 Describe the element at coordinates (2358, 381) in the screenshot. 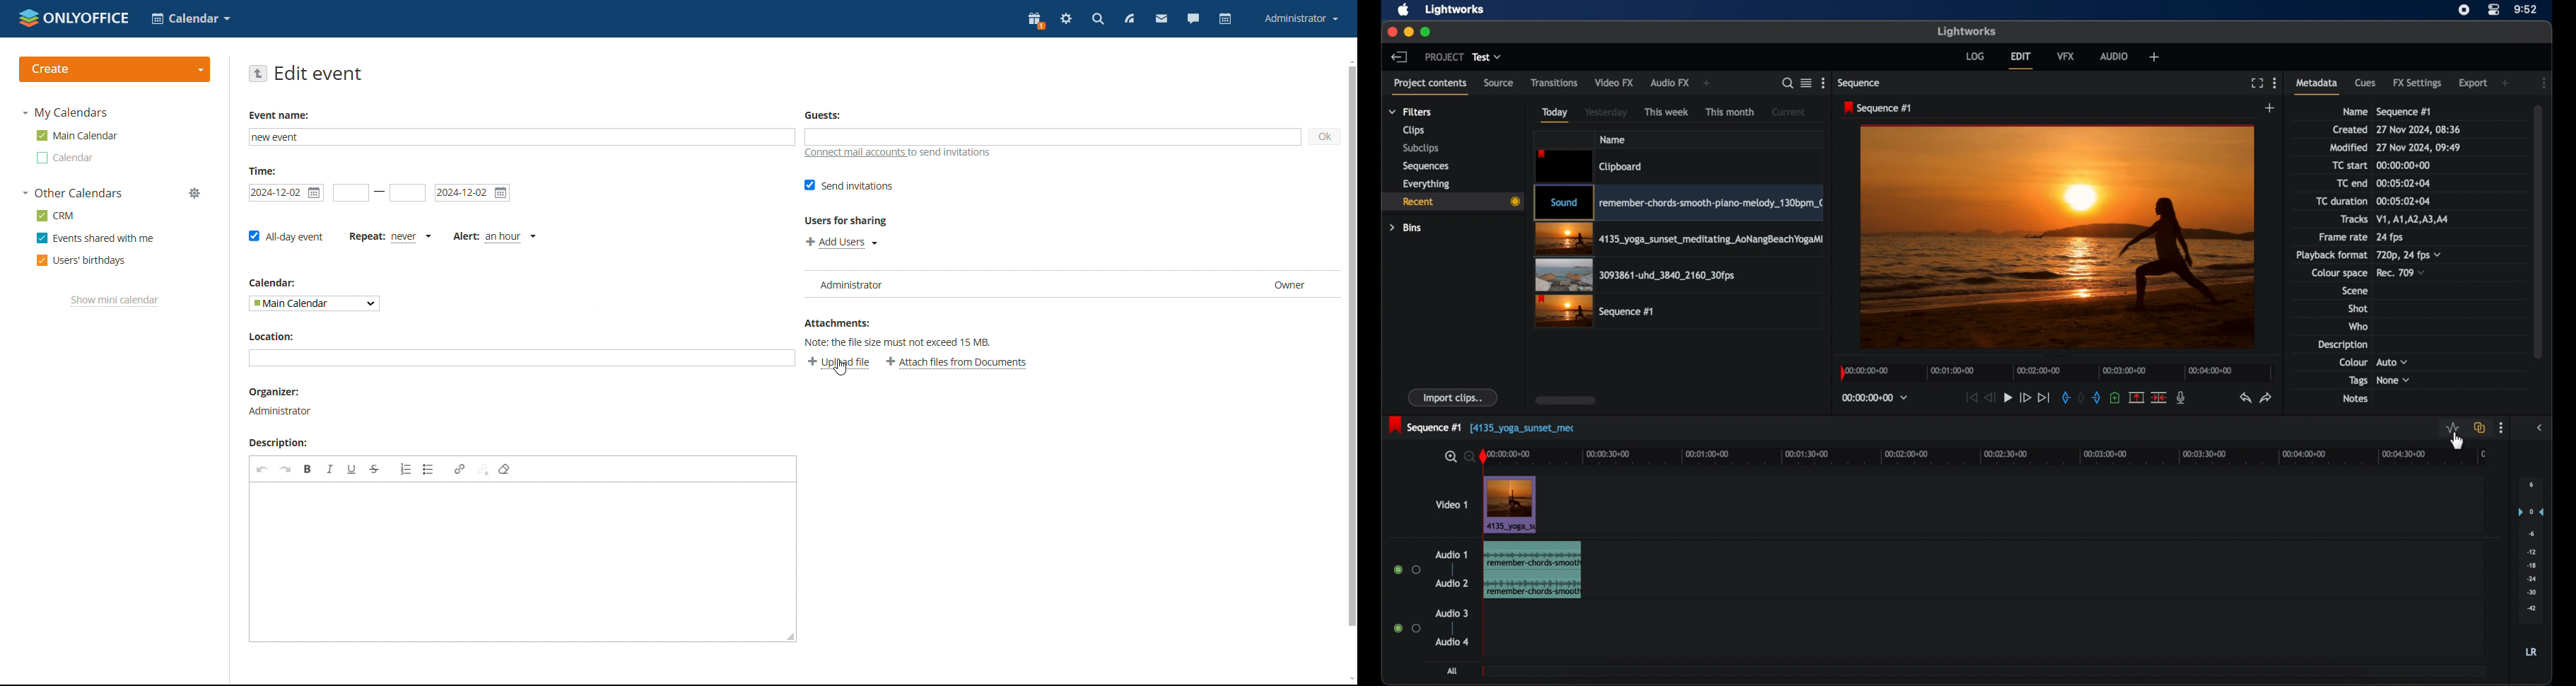

I see `tags` at that location.